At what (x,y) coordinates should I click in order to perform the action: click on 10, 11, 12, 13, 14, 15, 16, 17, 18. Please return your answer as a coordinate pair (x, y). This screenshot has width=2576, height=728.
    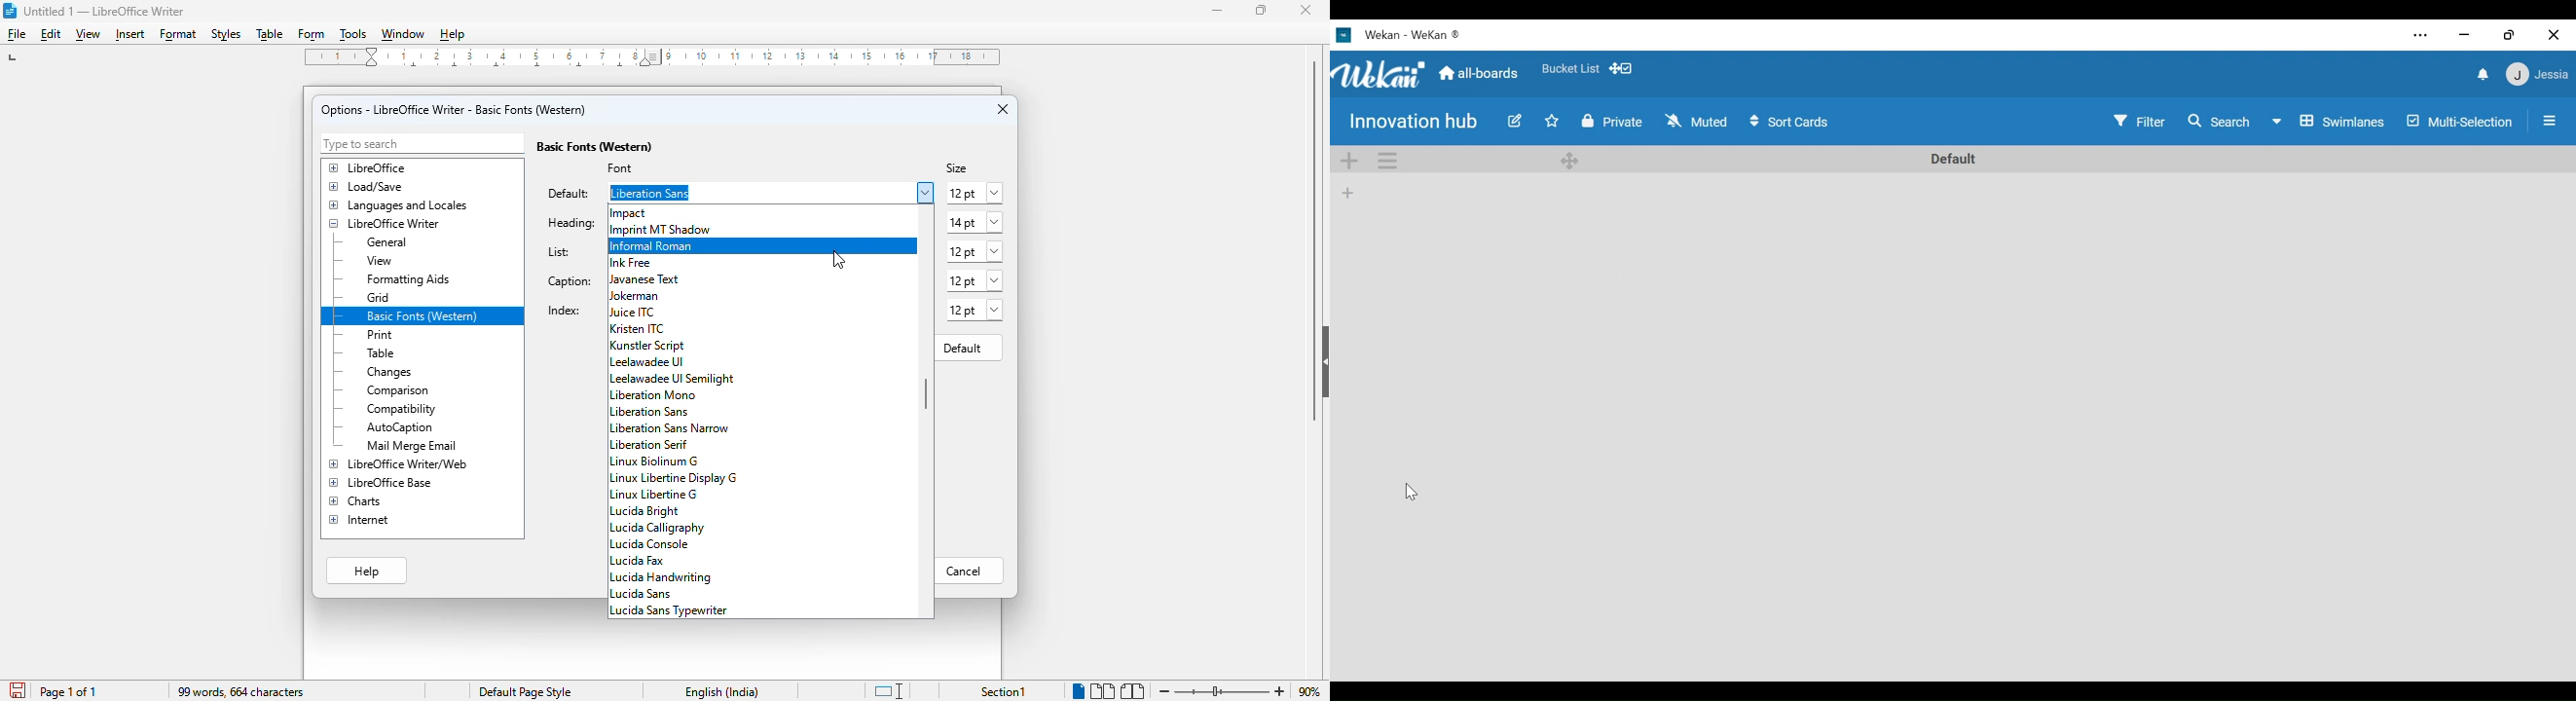
    Looking at the image, I should click on (835, 55).